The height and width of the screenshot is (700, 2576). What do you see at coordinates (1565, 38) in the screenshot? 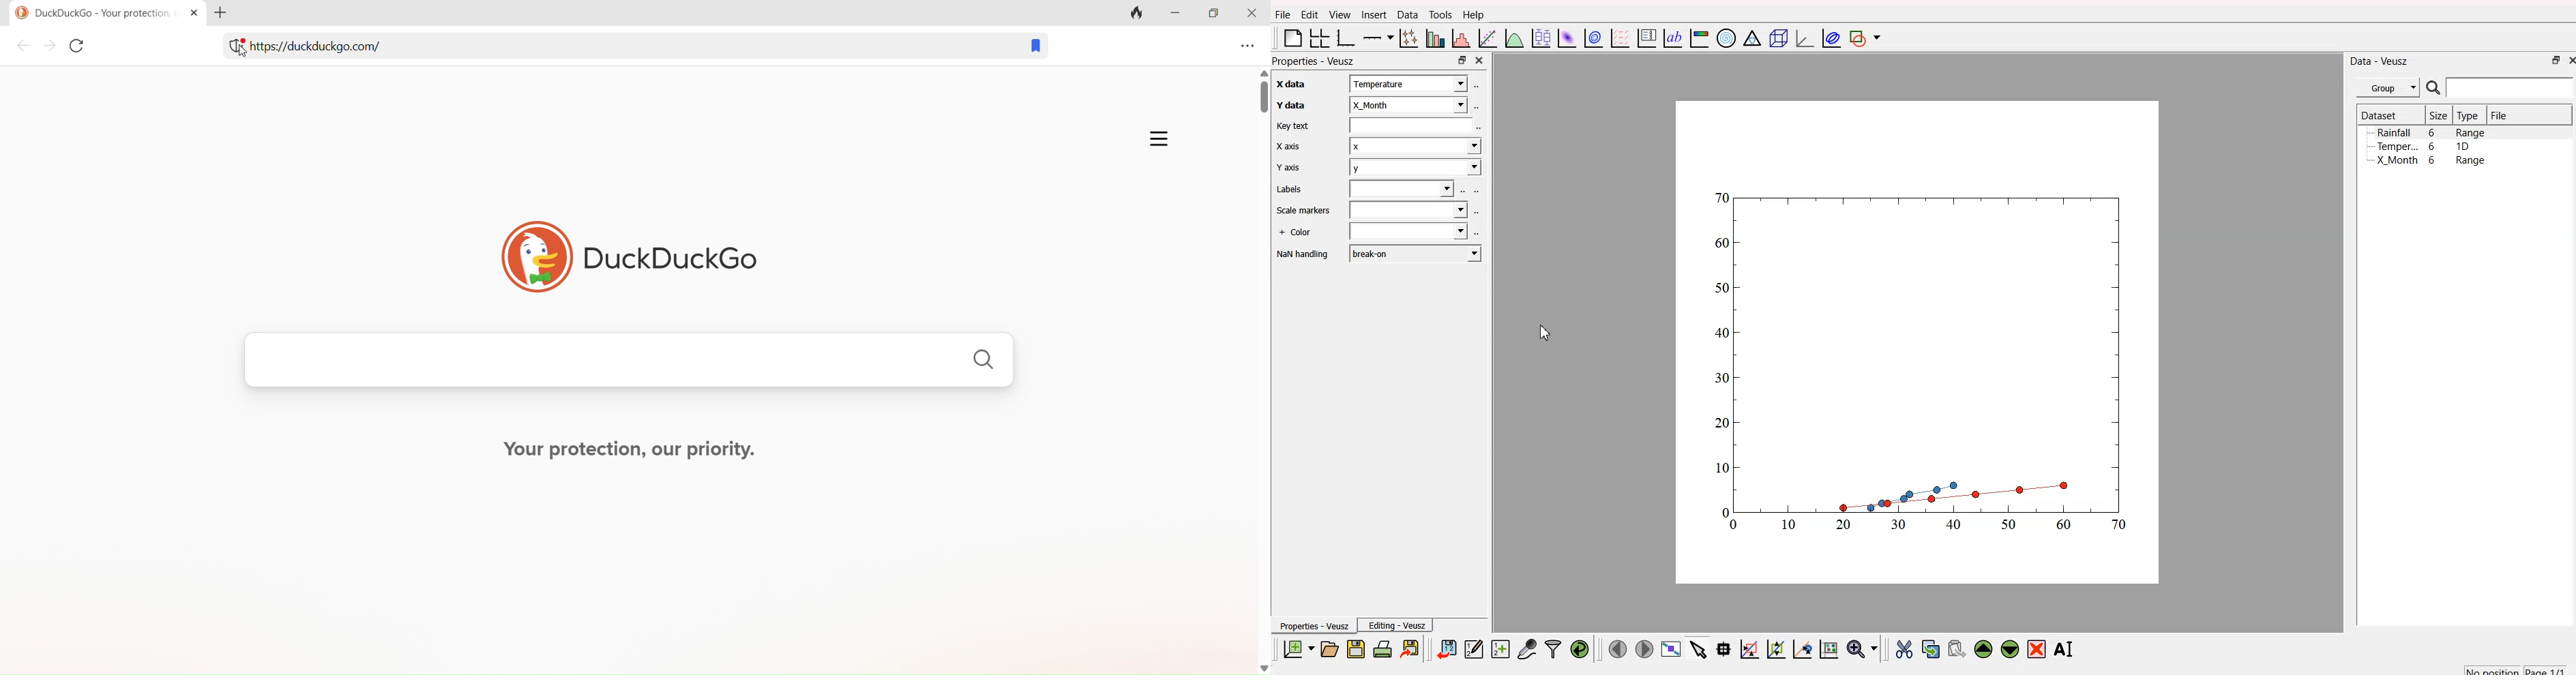
I see `plot dataset` at bounding box center [1565, 38].